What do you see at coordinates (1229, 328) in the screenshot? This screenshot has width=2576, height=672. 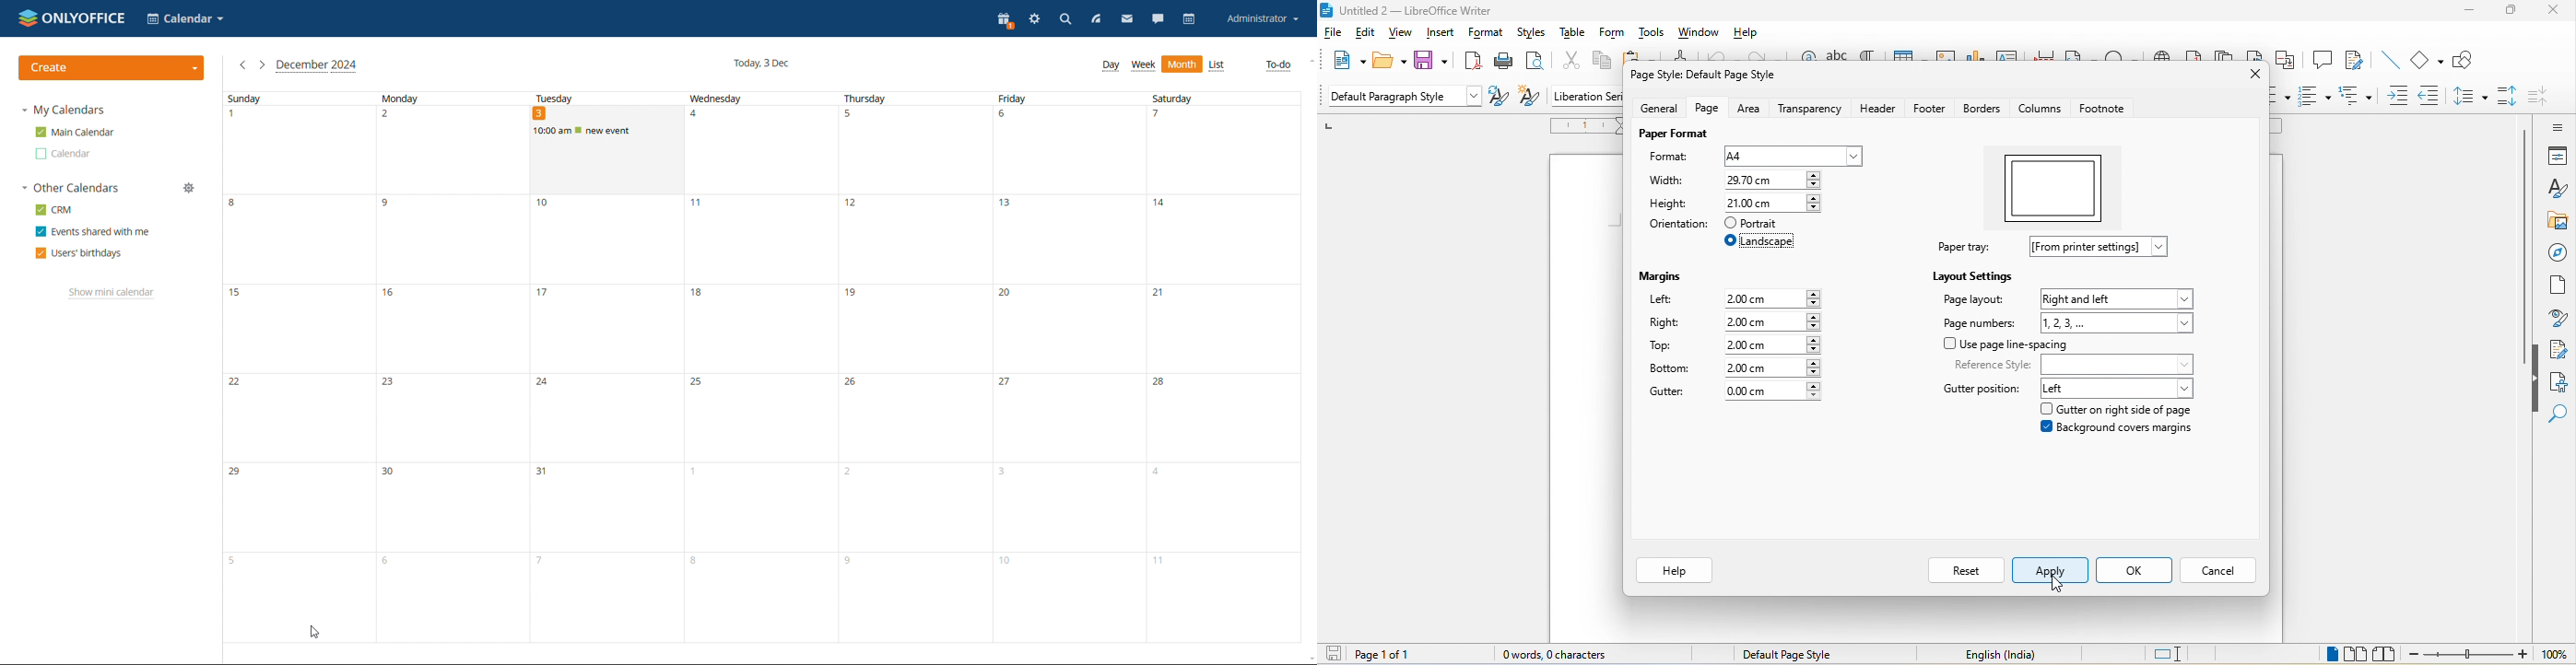 I see `21` at bounding box center [1229, 328].